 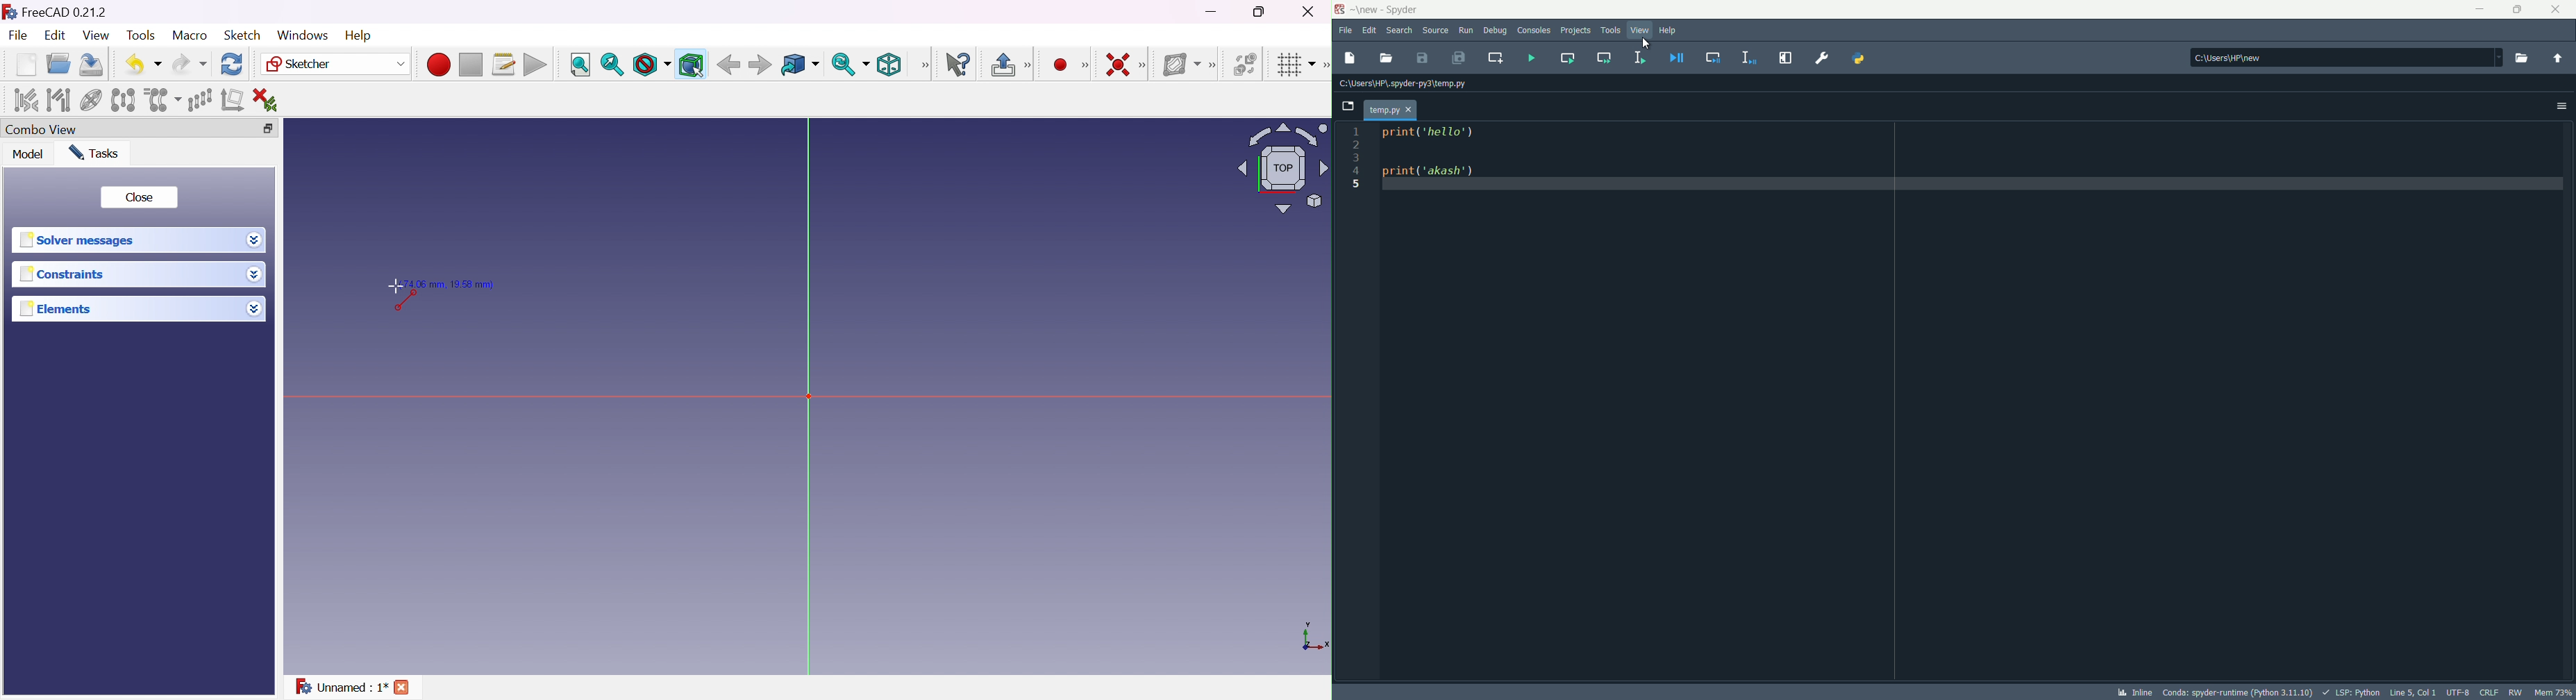 What do you see at coordinates (1315, 638) in the screenshot?
I see `x, y plane` at bounding box center [1315, 638].